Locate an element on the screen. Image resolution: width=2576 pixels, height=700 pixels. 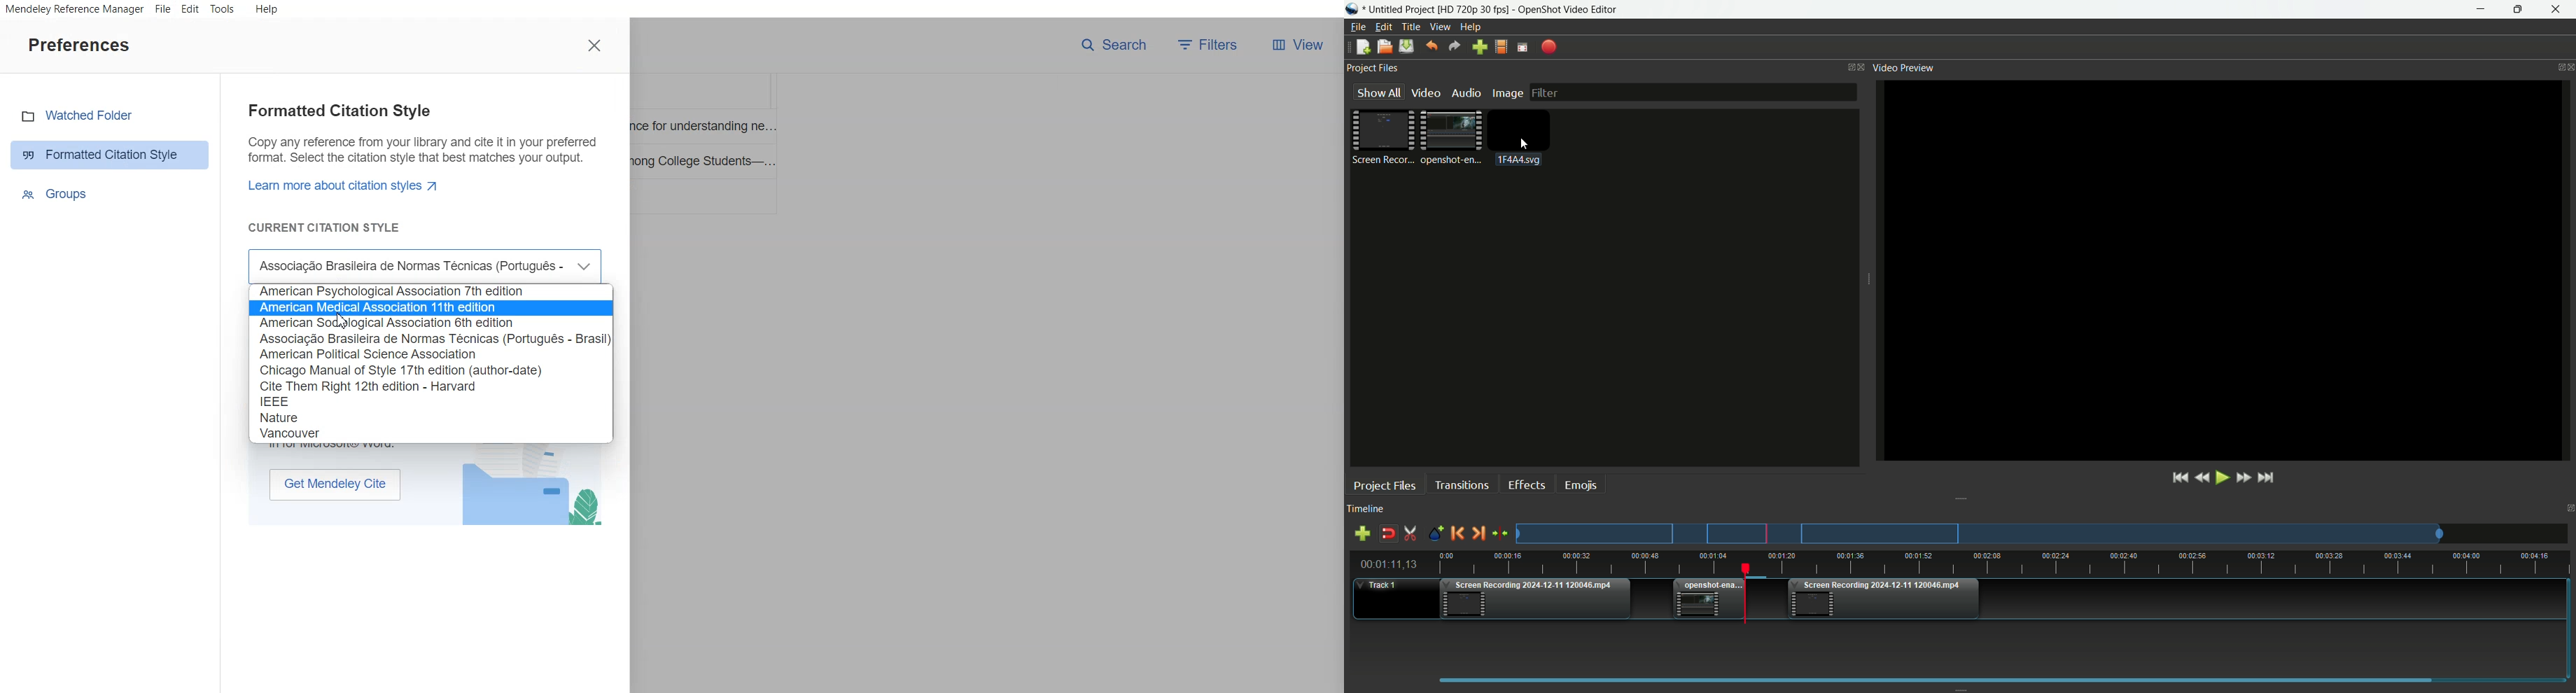
Get Mendeley Cite is located at coordinates (335, 484).